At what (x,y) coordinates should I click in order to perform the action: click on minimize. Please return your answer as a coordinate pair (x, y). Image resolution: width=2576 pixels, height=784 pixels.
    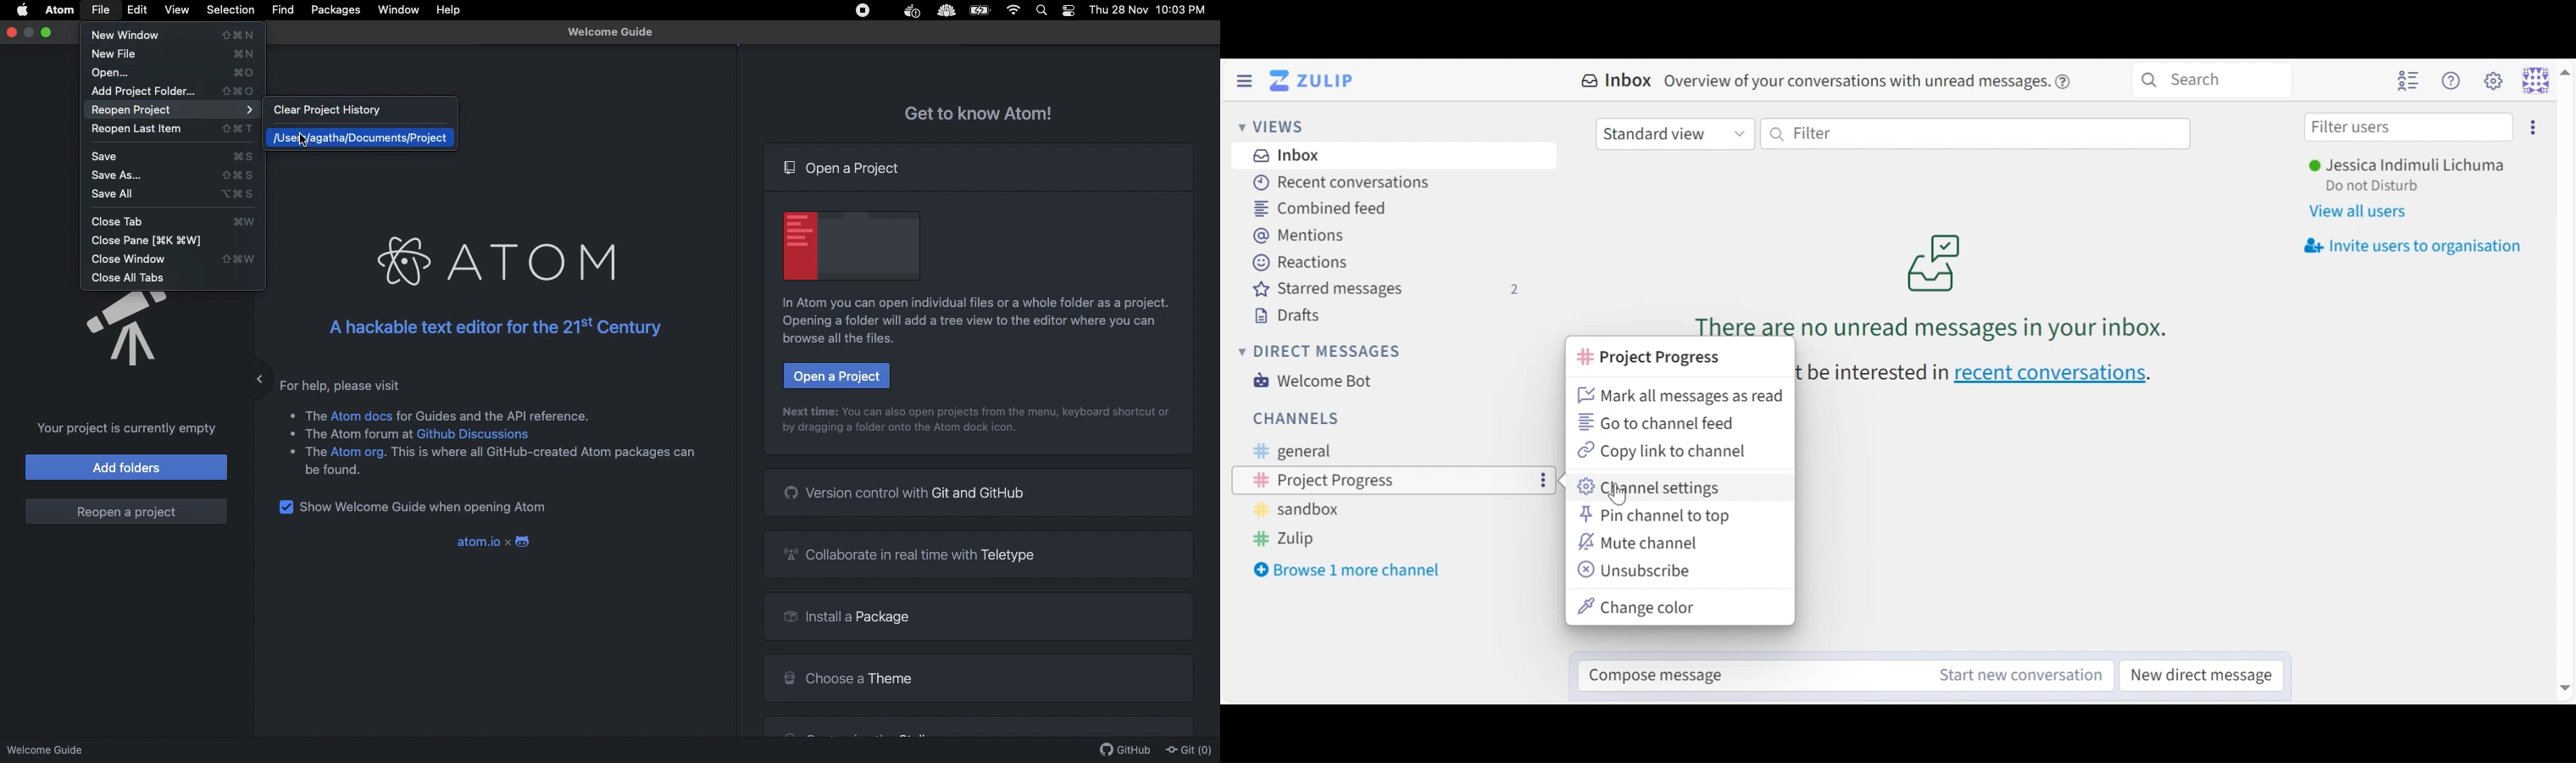
    Looking at the image, I should click on (30, 32).